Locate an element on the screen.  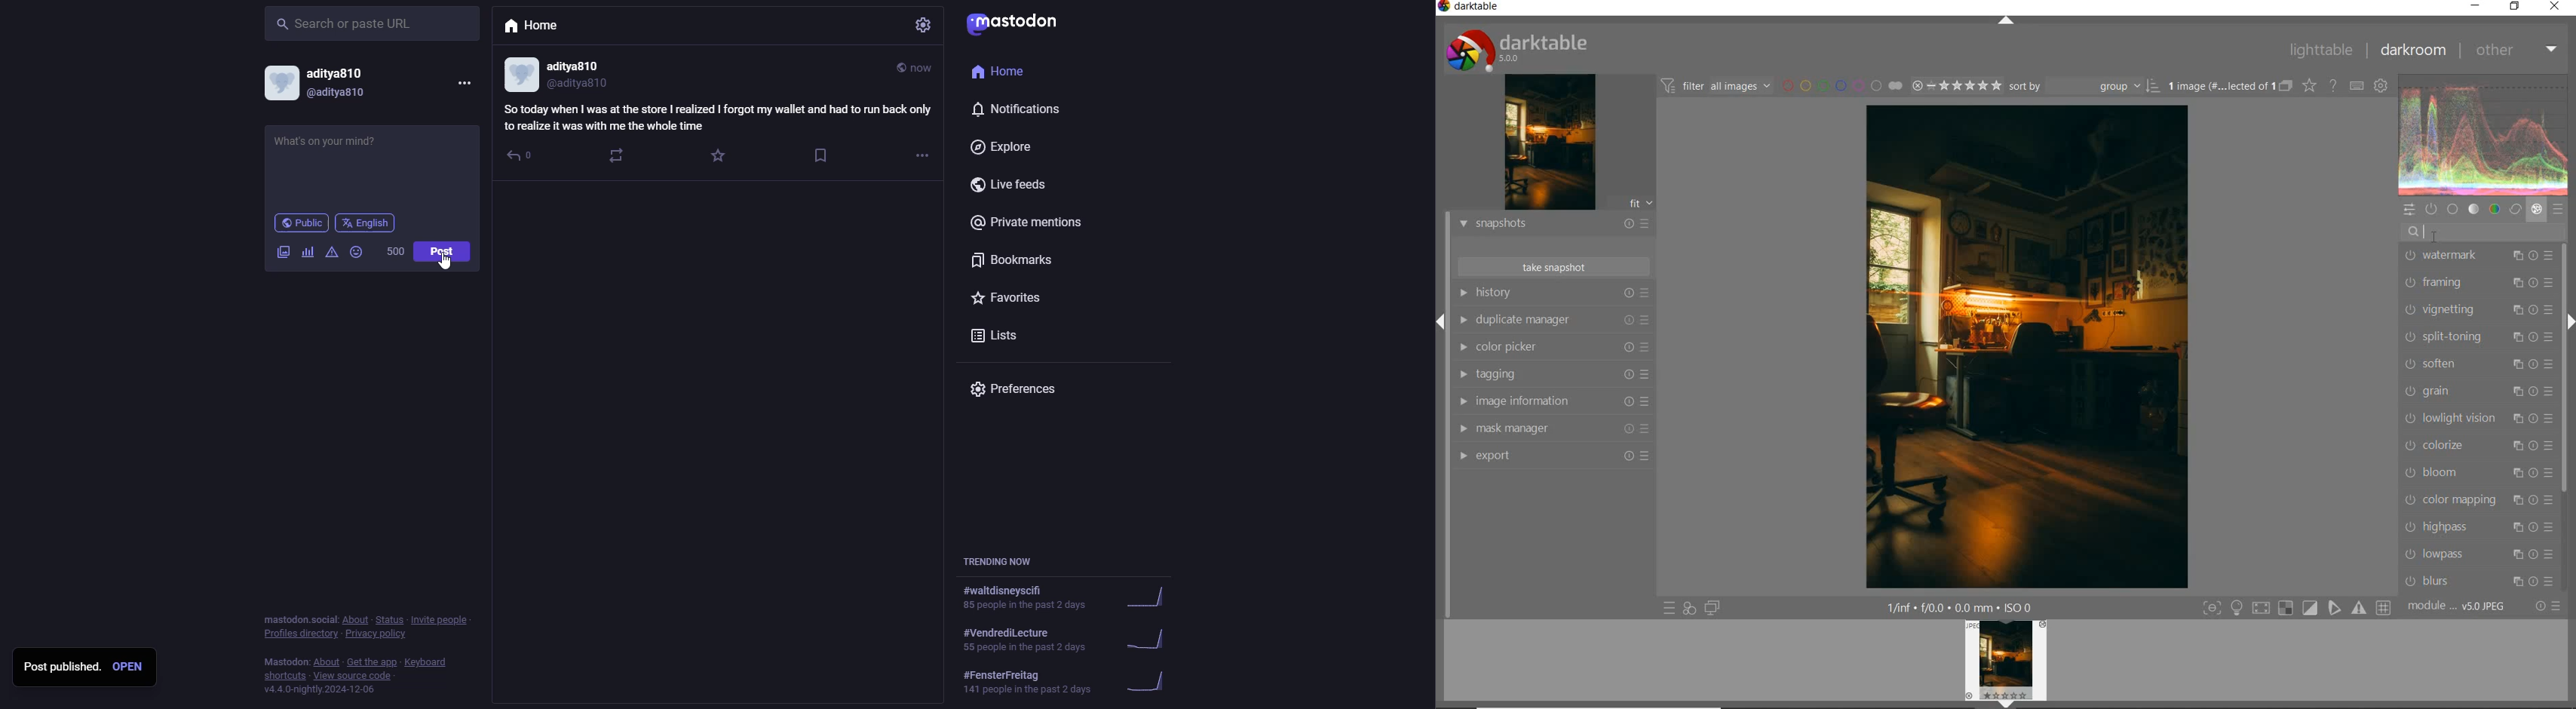
module is located at coordinates (2460, 607).